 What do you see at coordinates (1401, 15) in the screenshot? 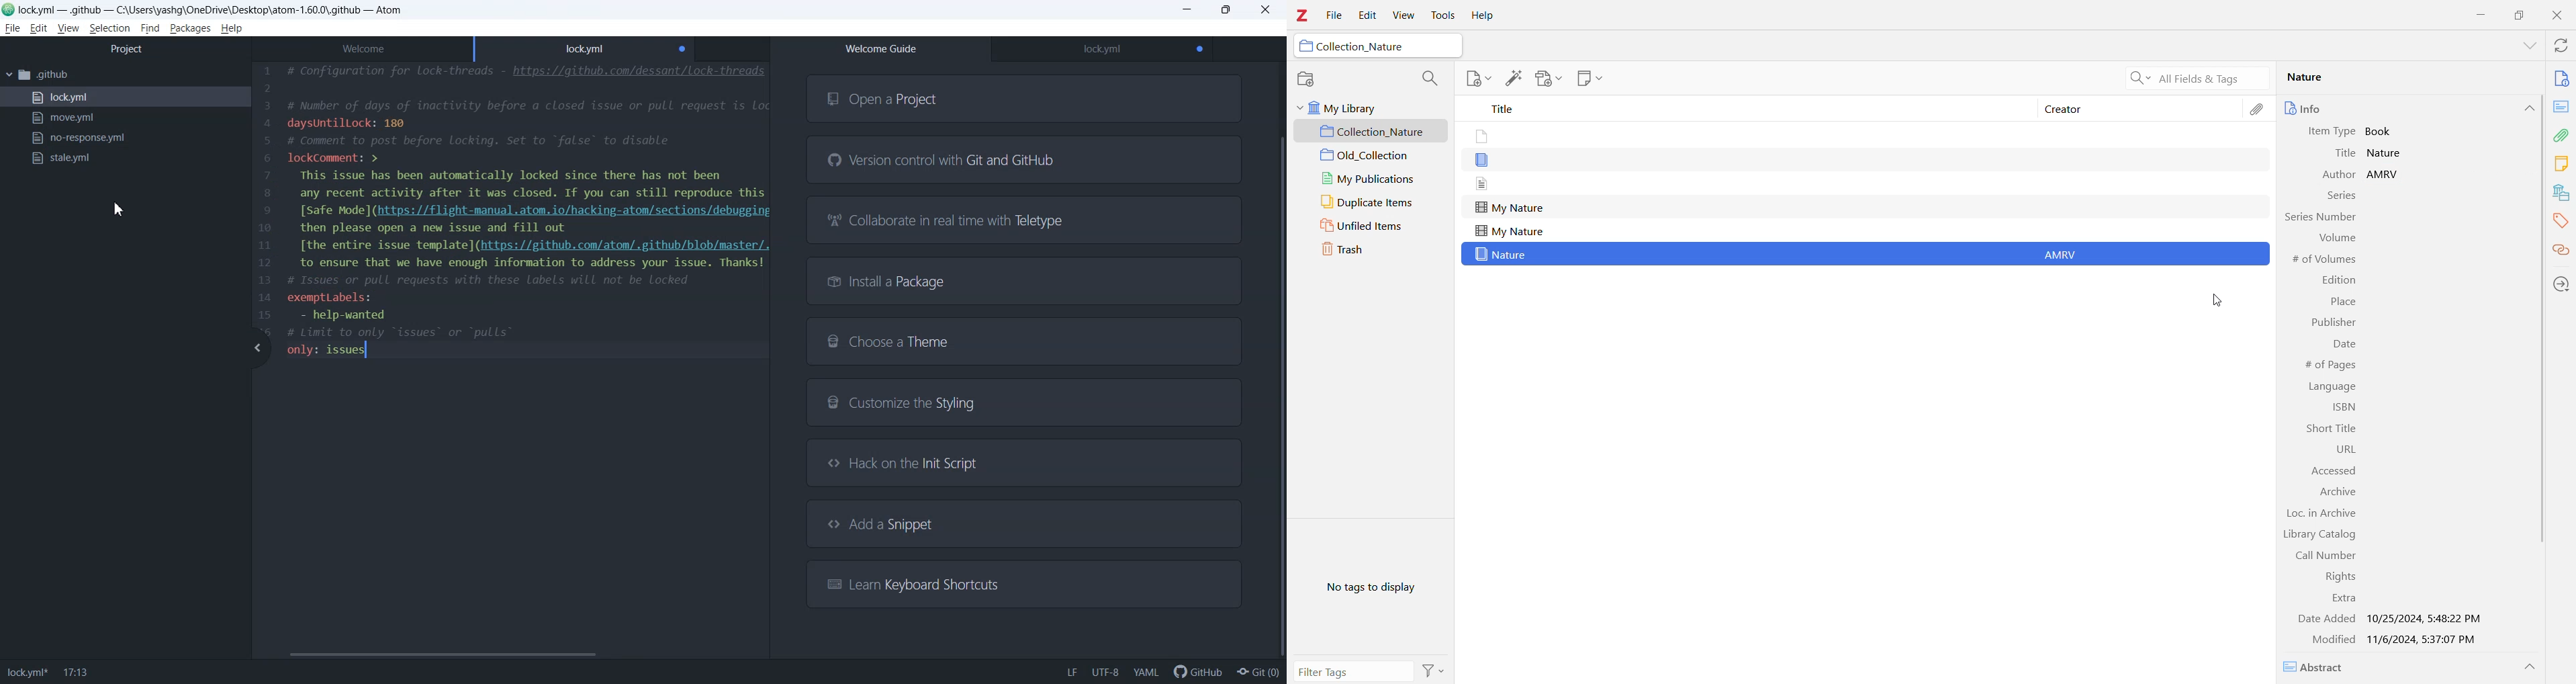
I see `View` at bounding box center [1401, 15].